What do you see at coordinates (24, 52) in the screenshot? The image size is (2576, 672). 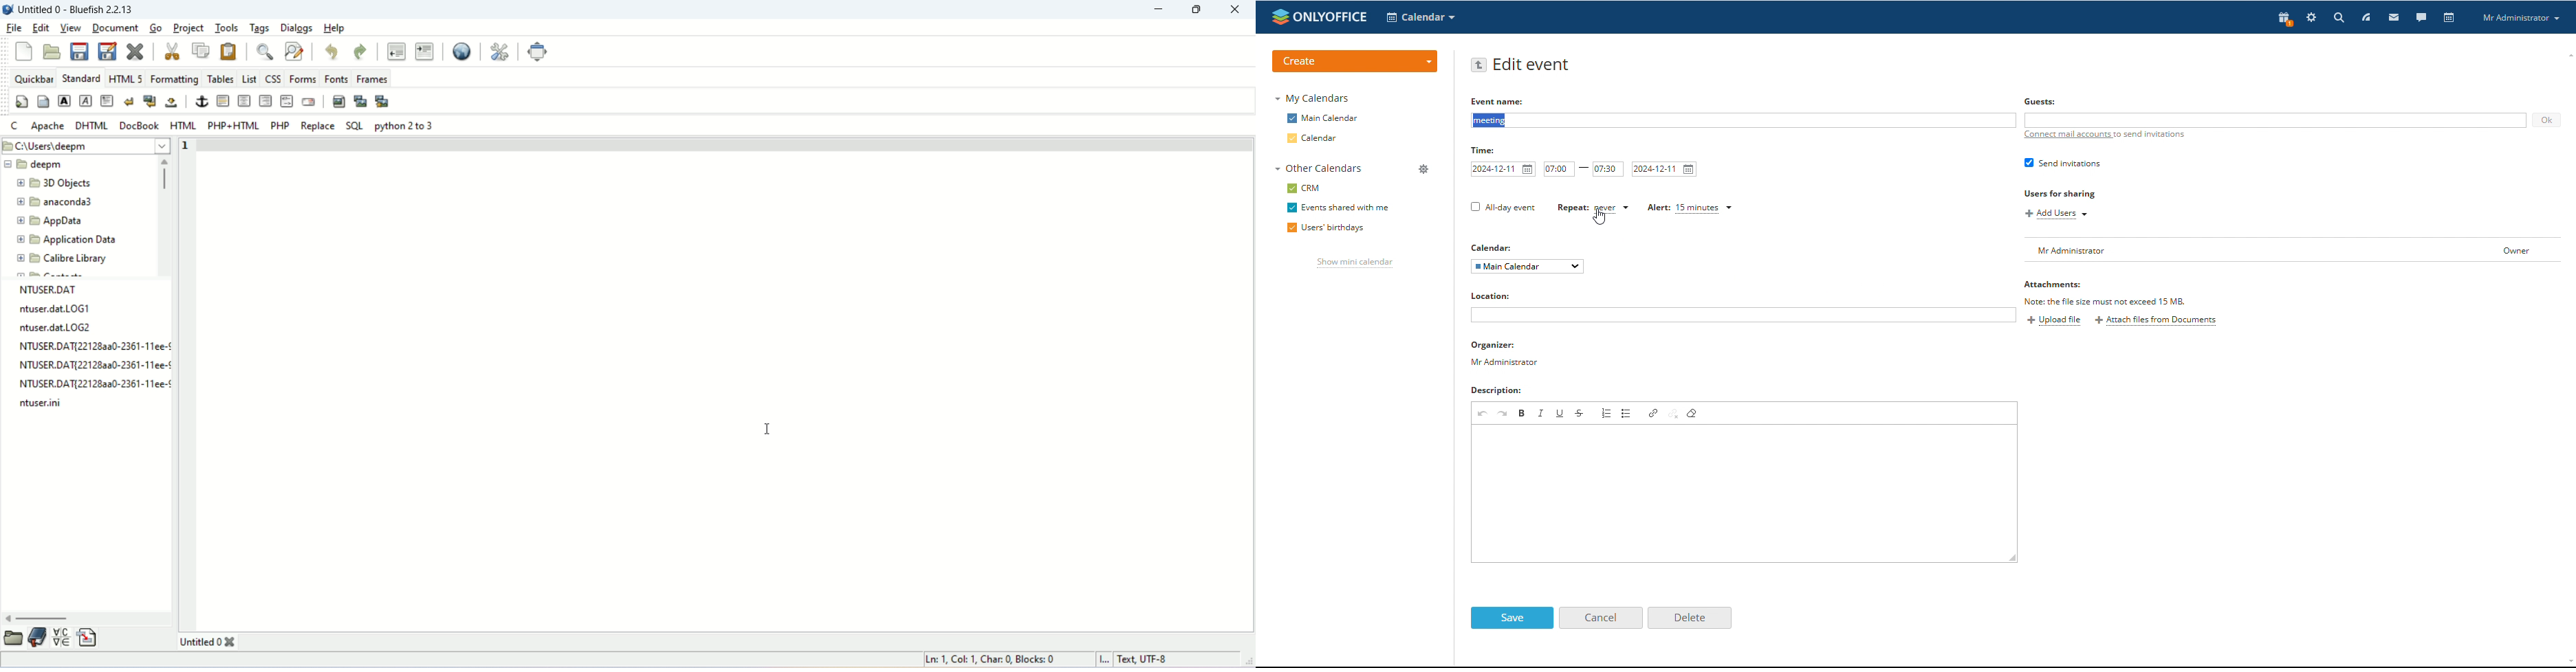 I see `new` at bounding box center [24, 52].